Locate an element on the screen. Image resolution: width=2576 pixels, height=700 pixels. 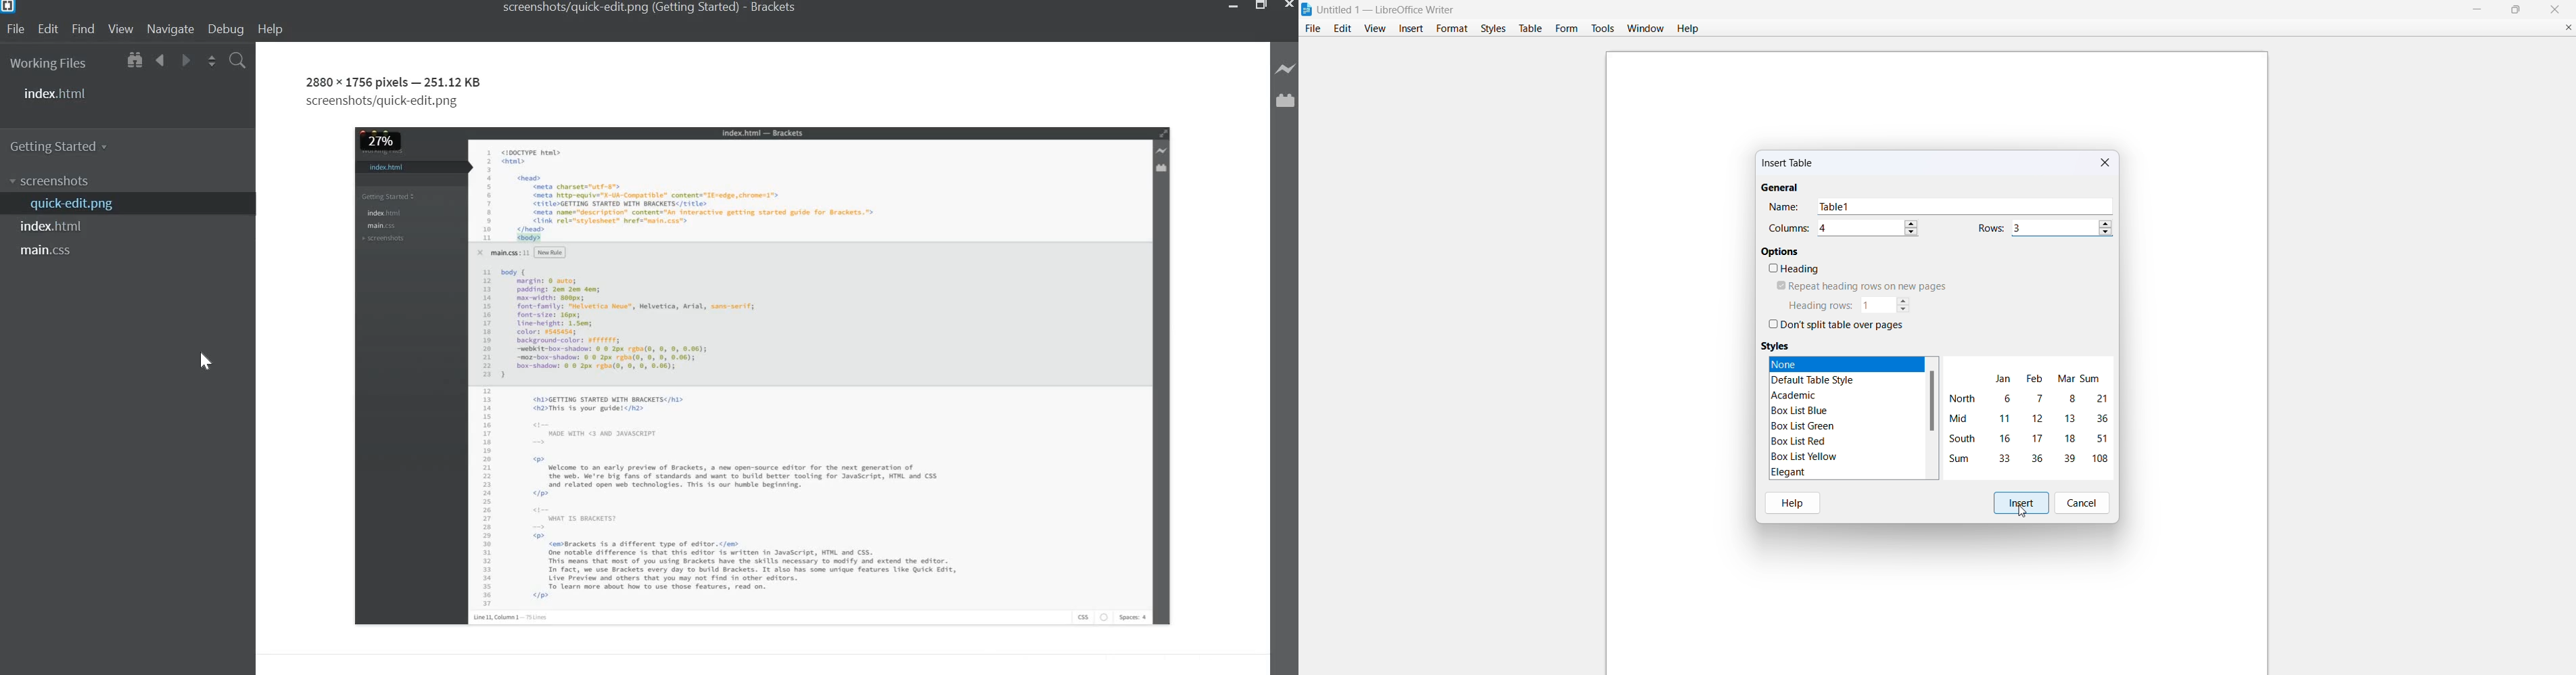
box list blue is located at coordinates (1802, 411).